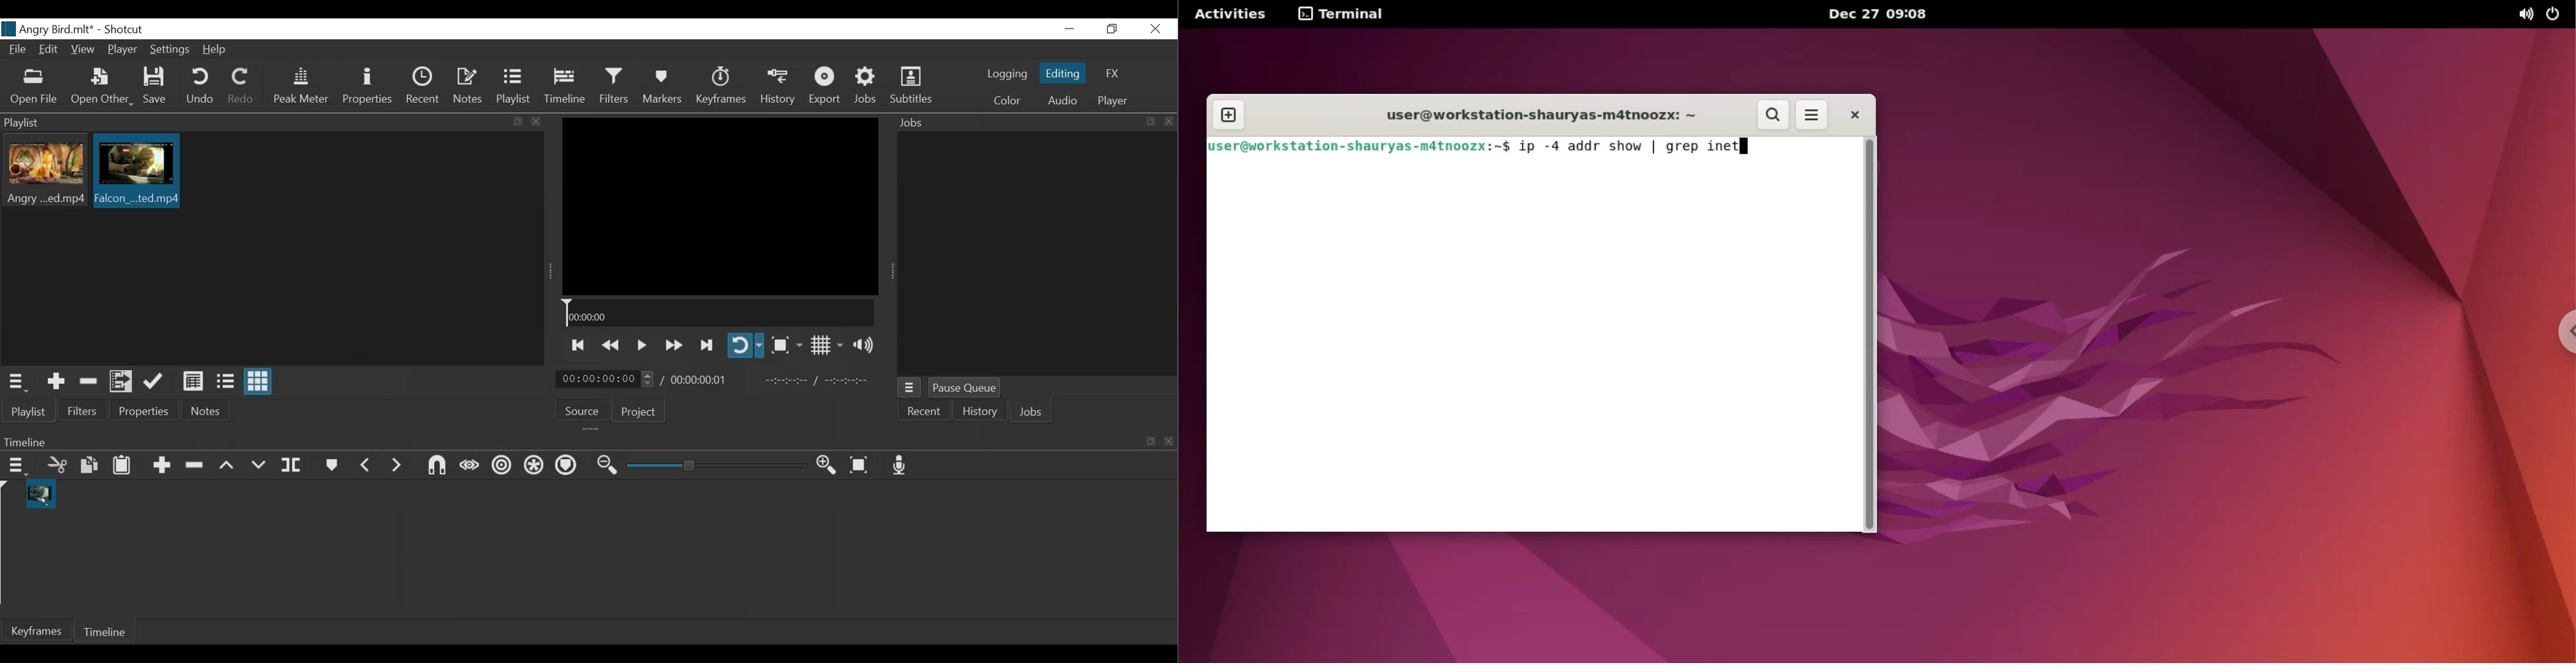 Image resolution: width=2576 pixels, height=672 pixels. I want to click on Properties, so click(142, 410).